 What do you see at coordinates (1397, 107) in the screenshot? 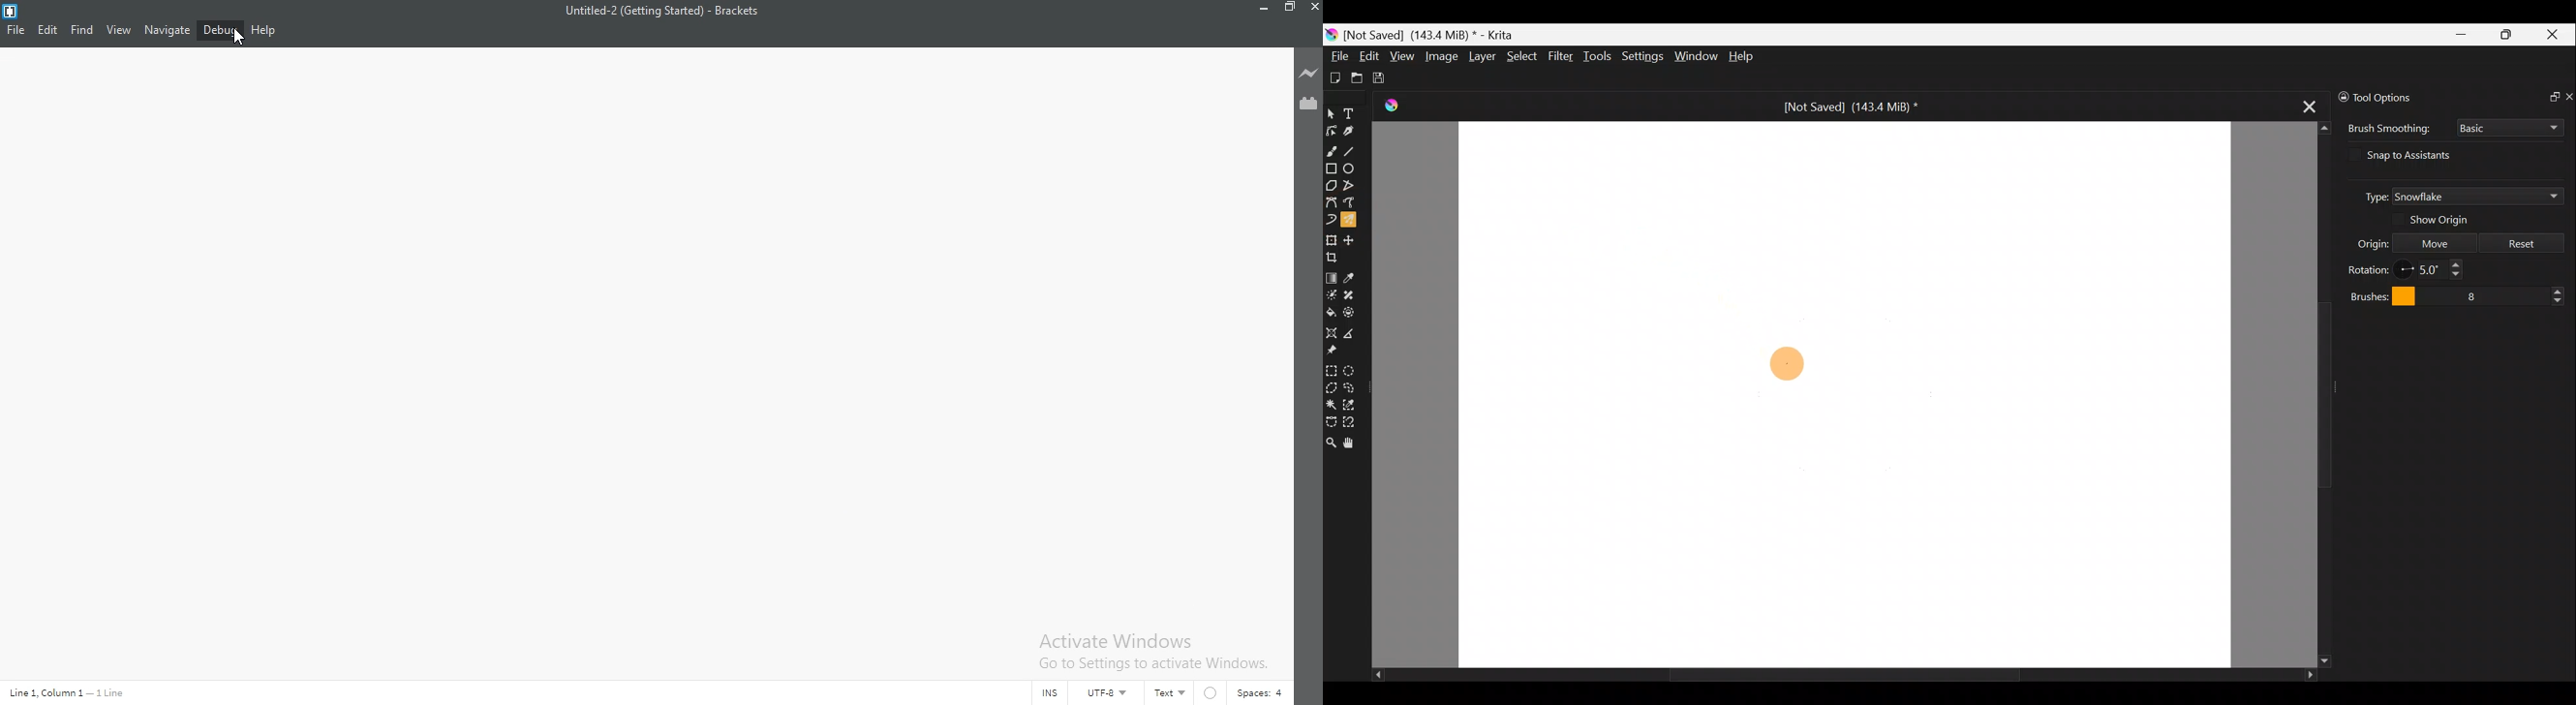
I see `Logo` at bounding box center [1397, 107].